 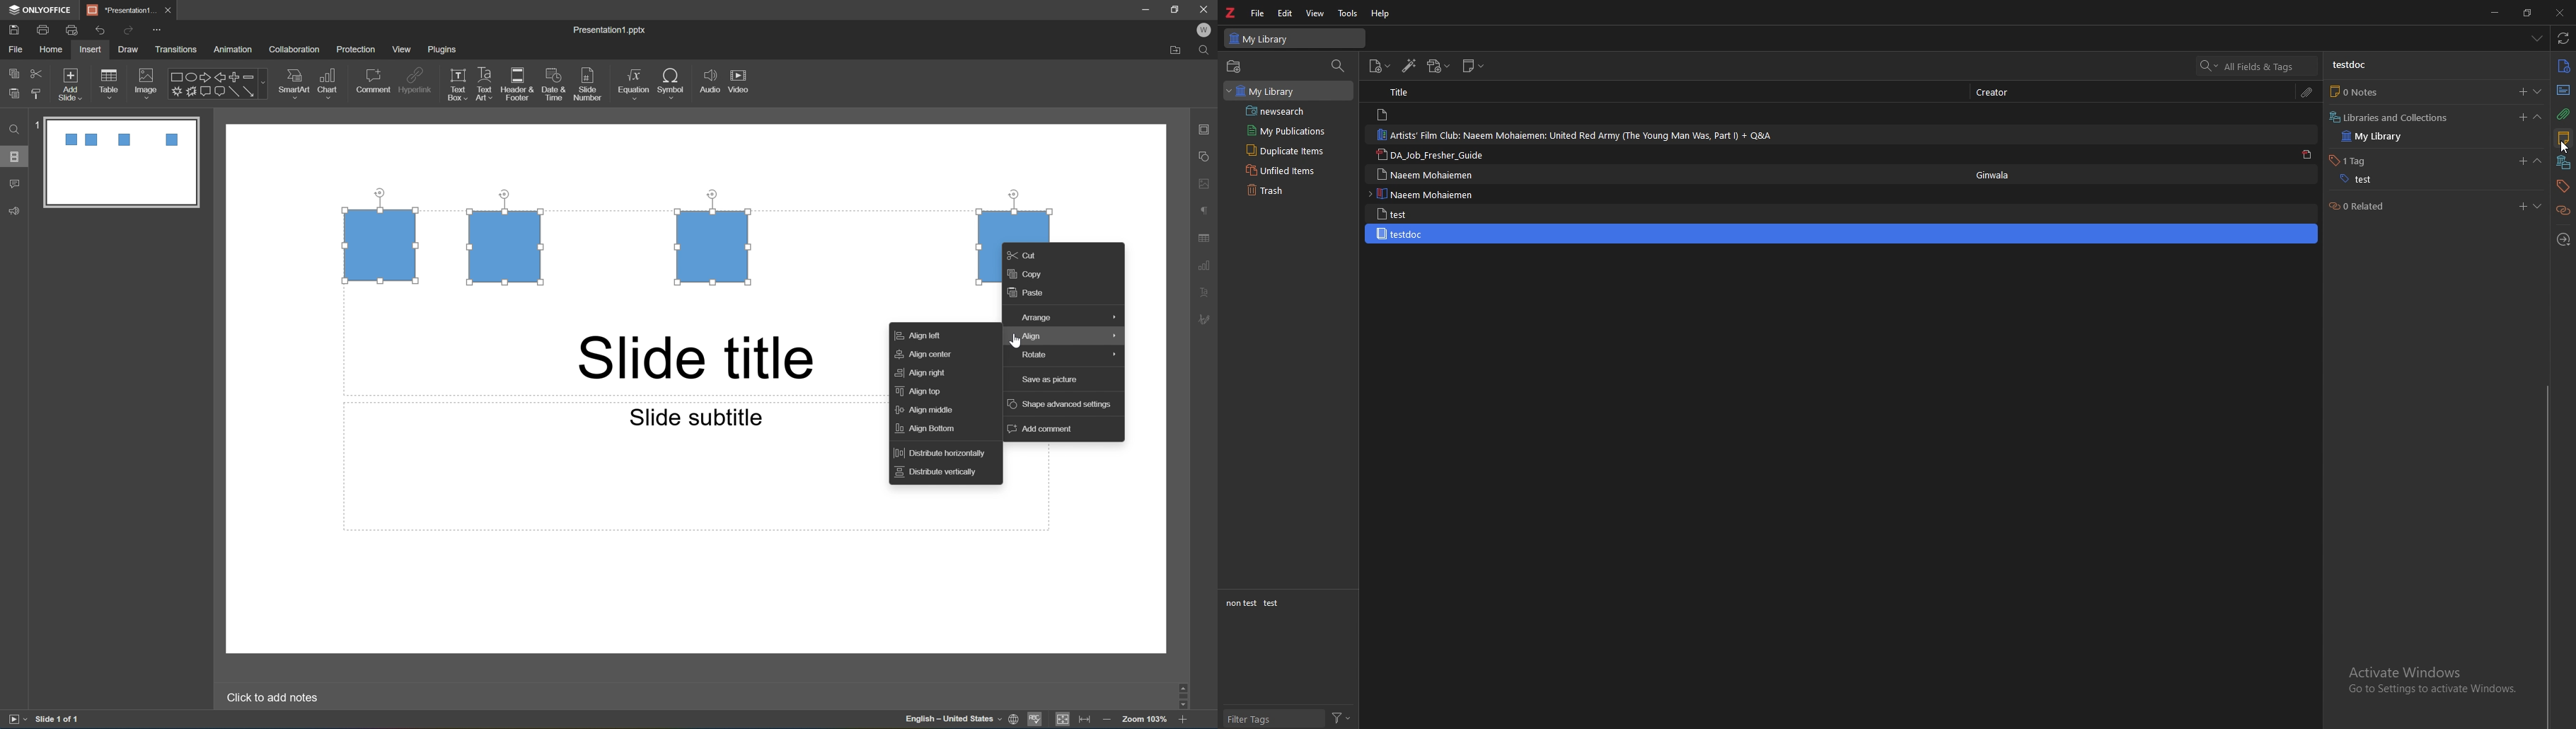 What do you see at coordinates (171, 10) in the screenshot?
I see `close` at bounding box center [171, 10].